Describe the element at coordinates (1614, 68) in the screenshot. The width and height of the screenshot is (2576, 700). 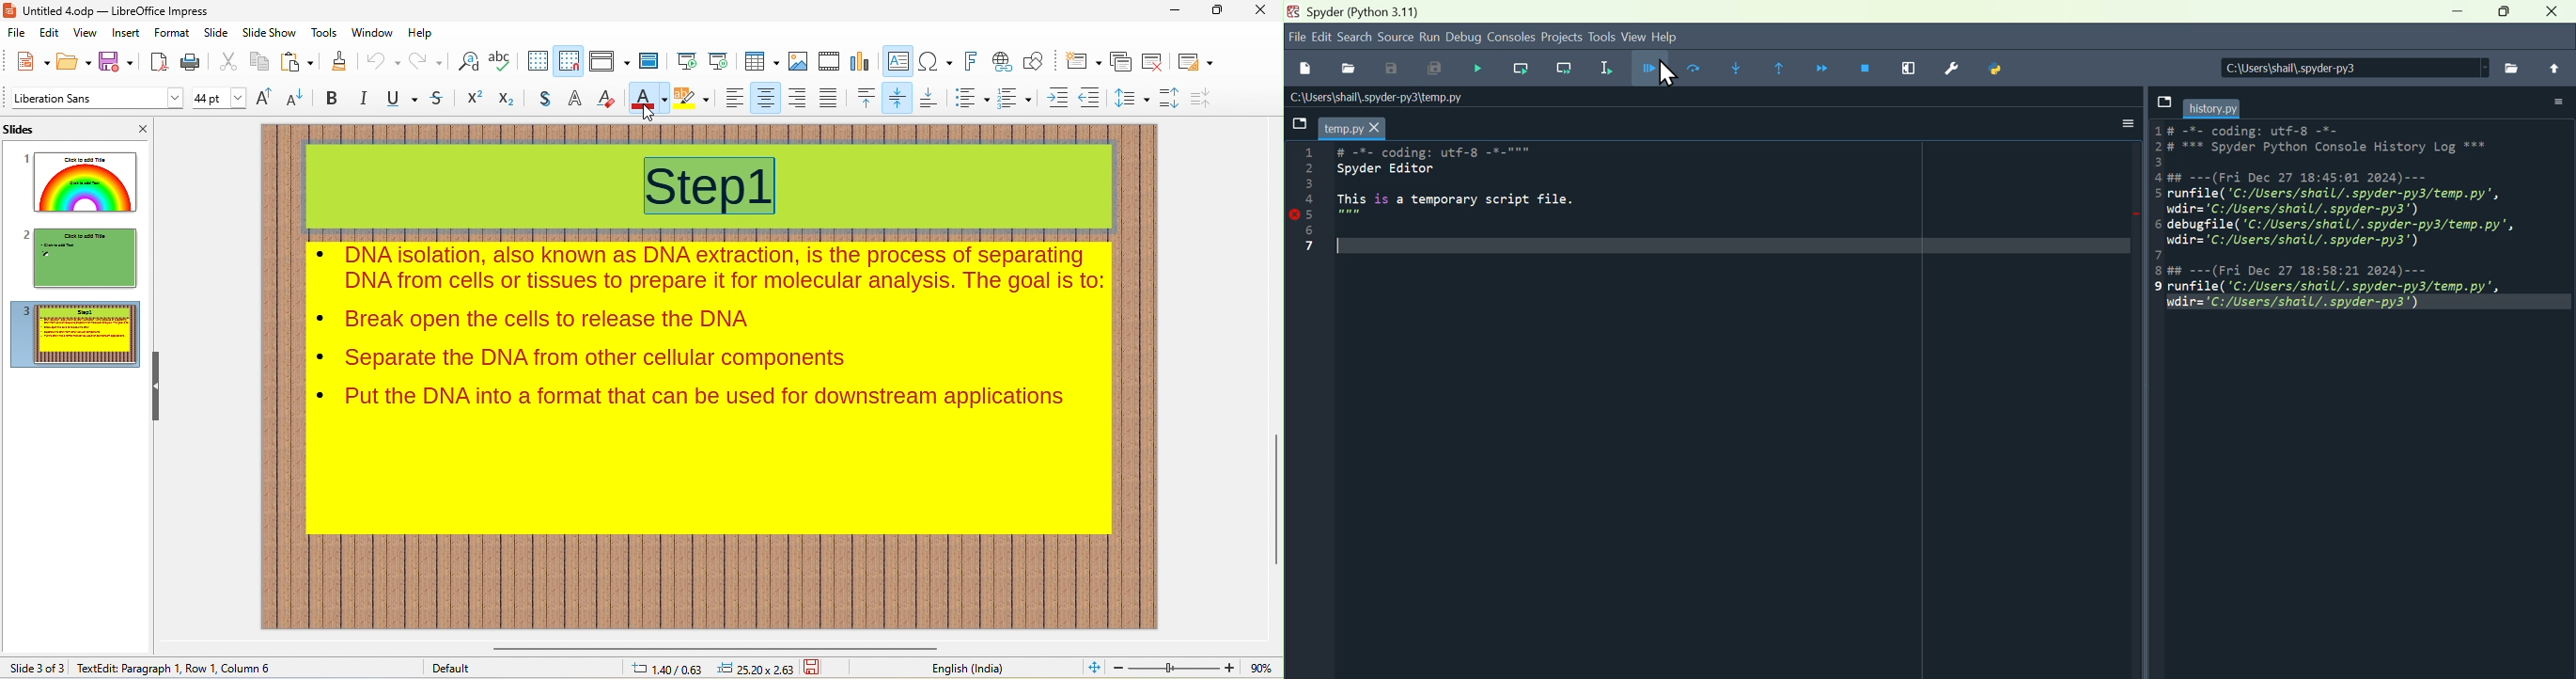
I see `Run selection` at that location.